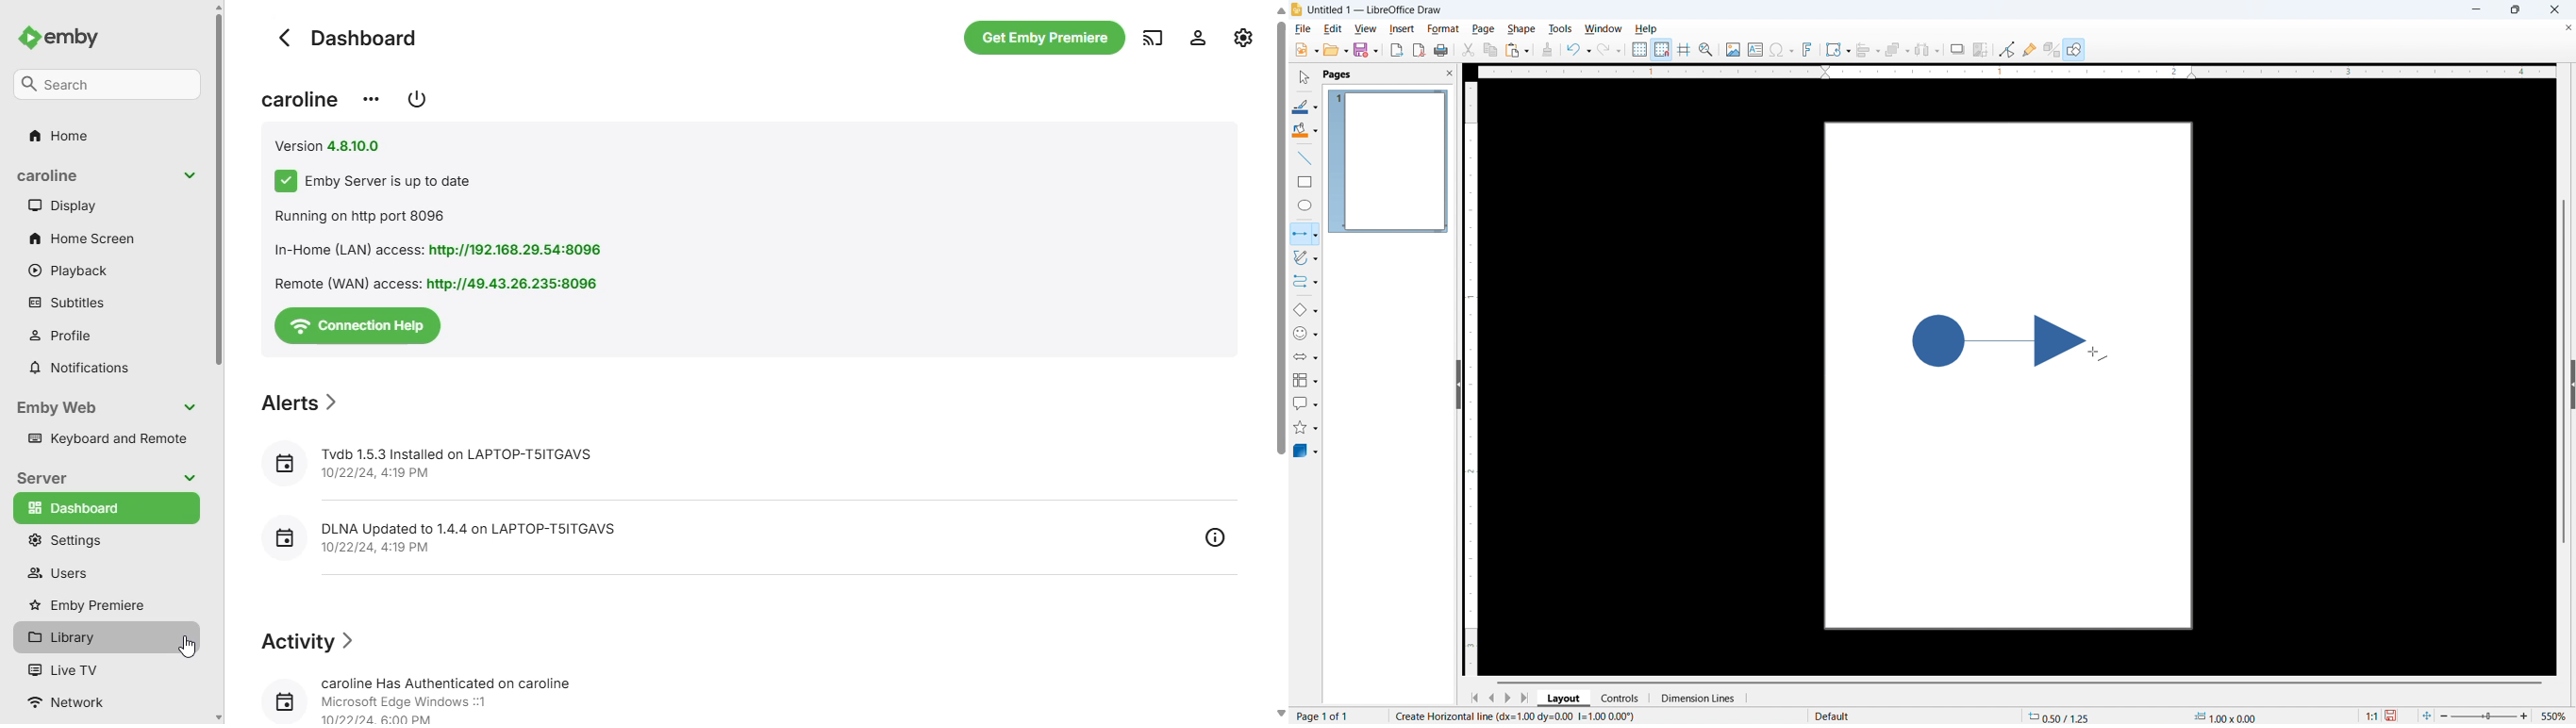  Describe the element at coordinates (2427, 714) in the screenshot. I see `Fit to page ` at that location.